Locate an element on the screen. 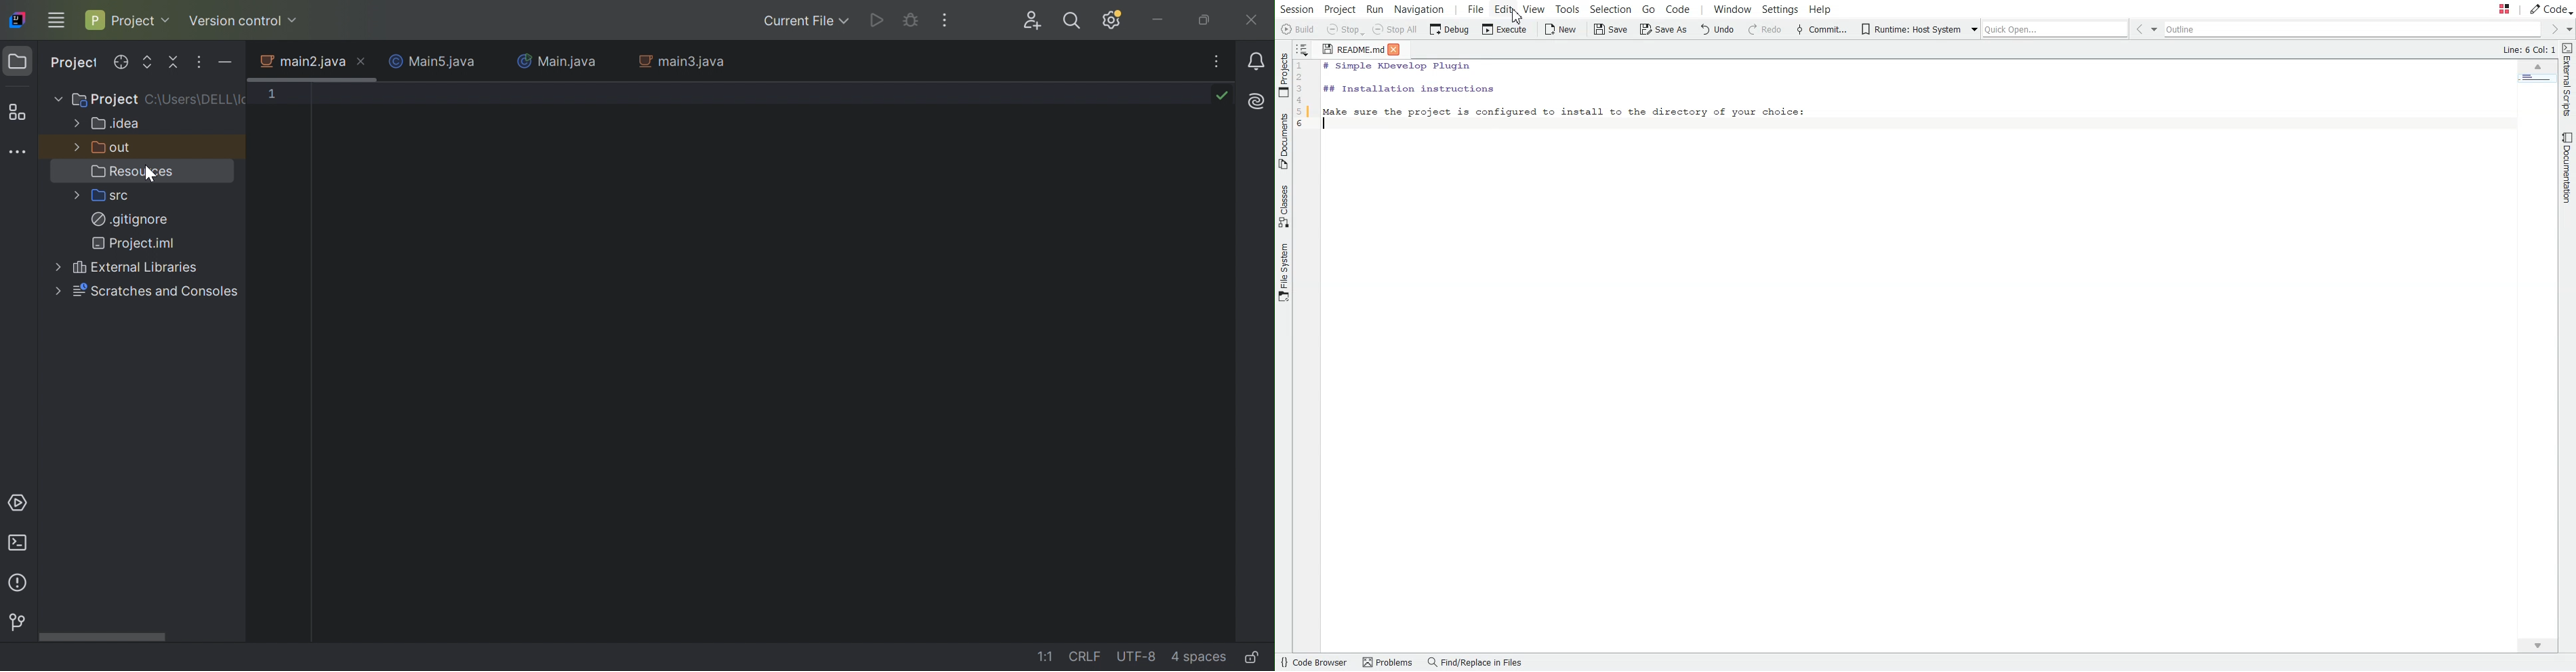 This screenshot has width=2576, height=672. External Libraries is located at coordinates (136, 268).